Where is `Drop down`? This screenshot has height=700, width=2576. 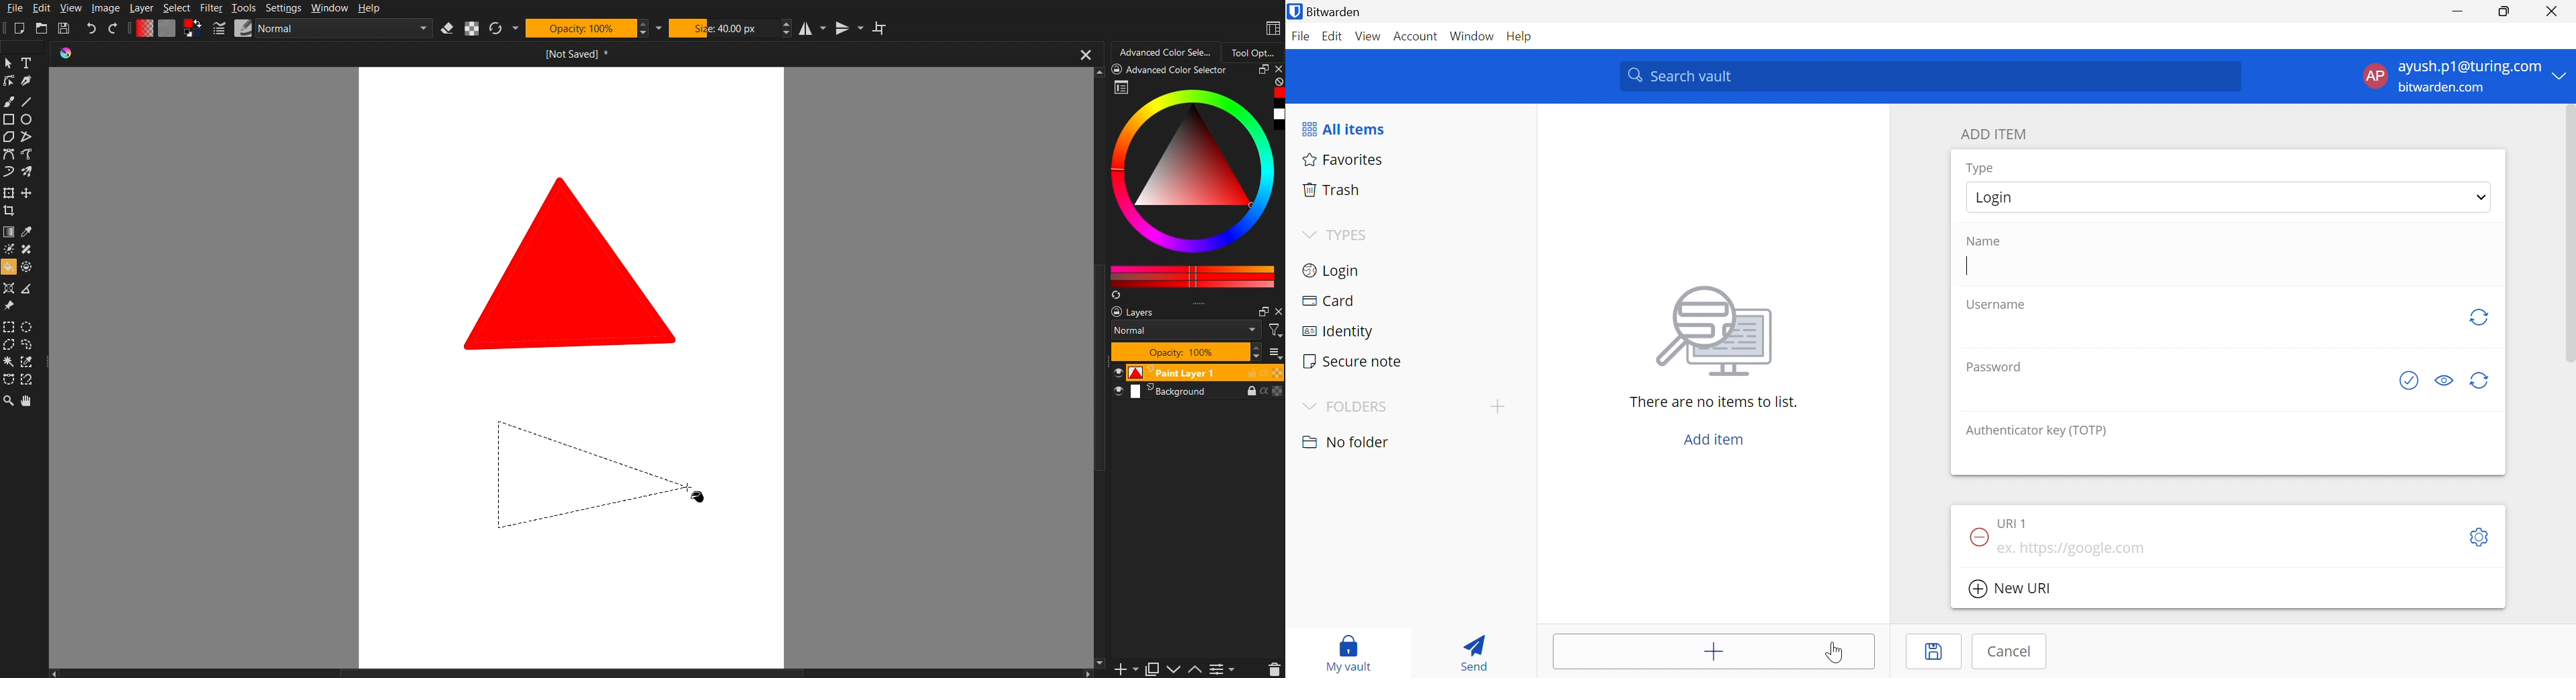 Drop down is located at coordinates (2481, 197).